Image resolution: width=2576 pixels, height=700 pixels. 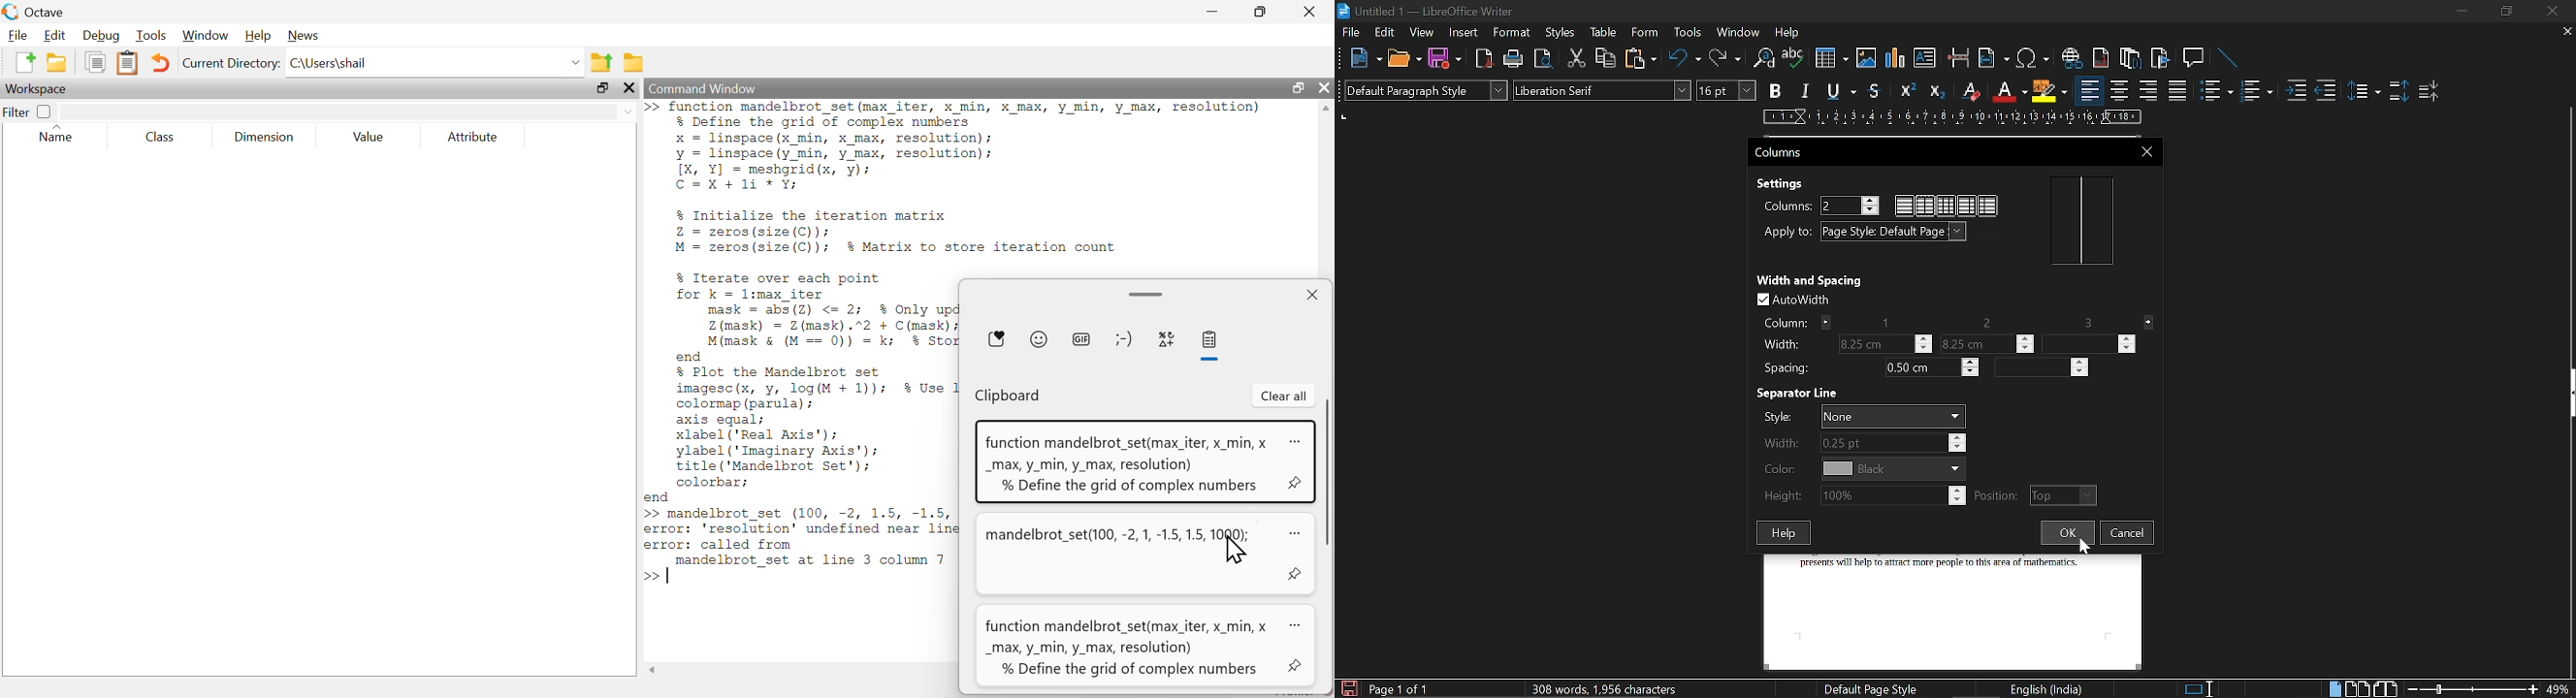 What do you see at coordinates (1803, 393) in the screenshot?
I see `Separator Line` at bounding box center [1803, 393].